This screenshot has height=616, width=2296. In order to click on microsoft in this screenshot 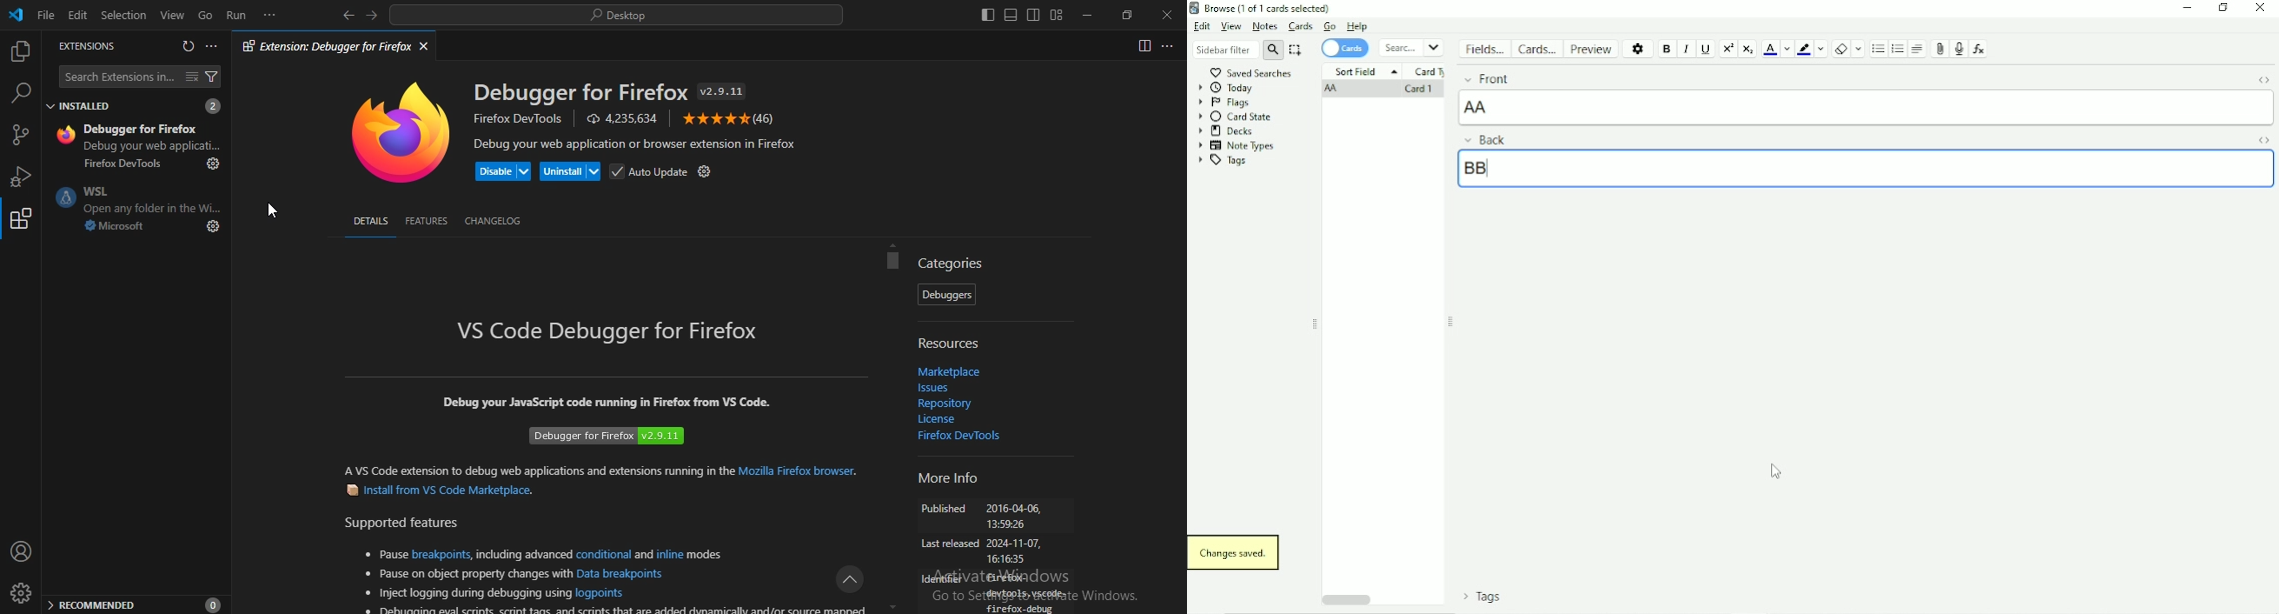, I will do `click(110, 226)`.